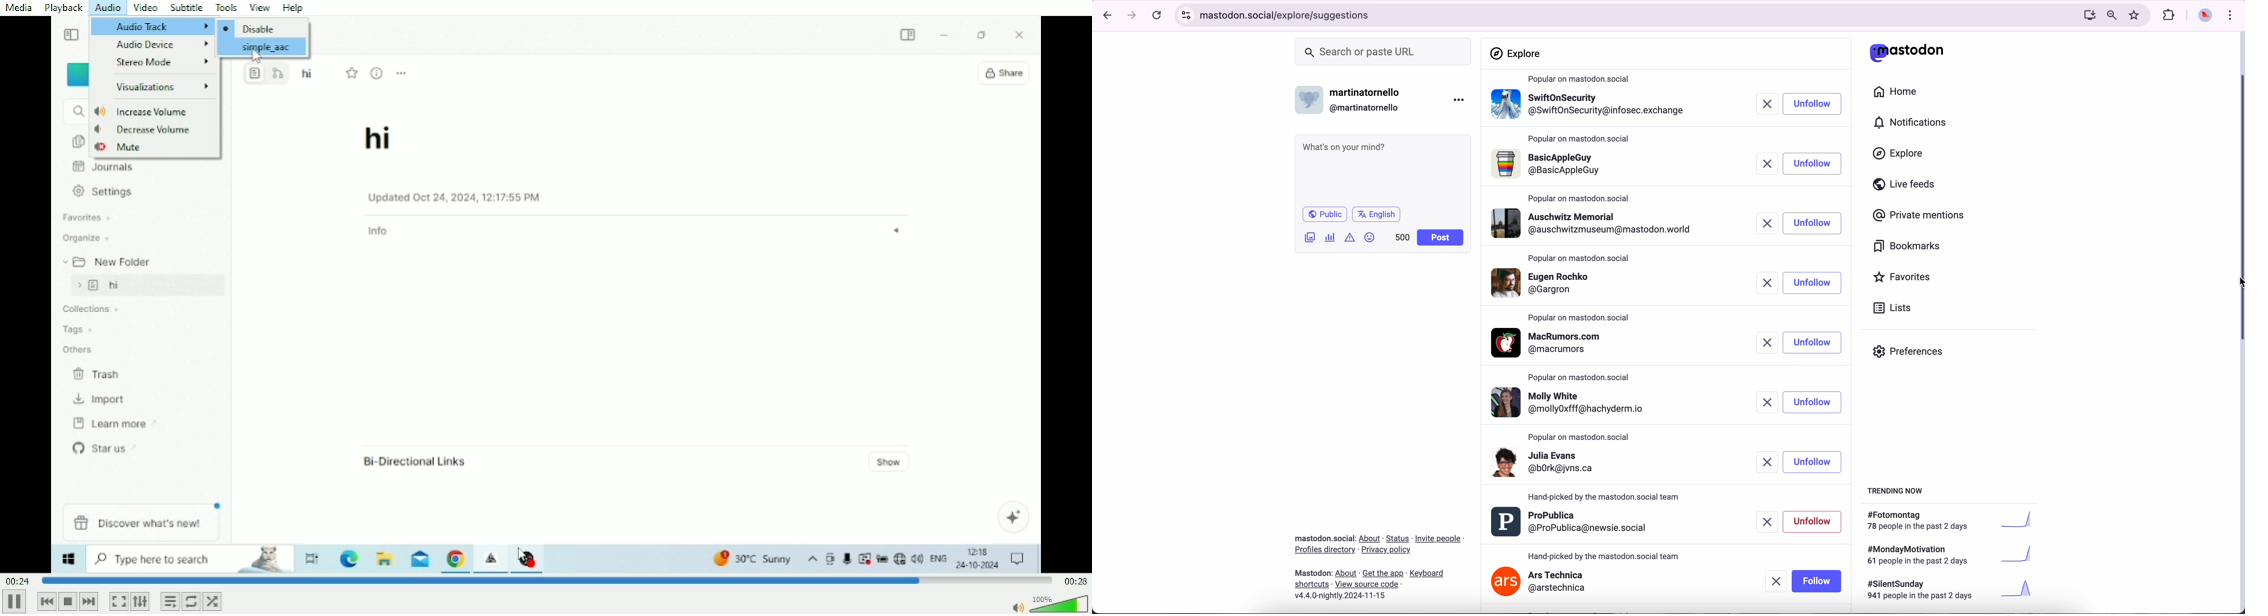 This screenshot has width=2268, height=616. I want to click on Elapsed time "00:18", so click(19, 580).